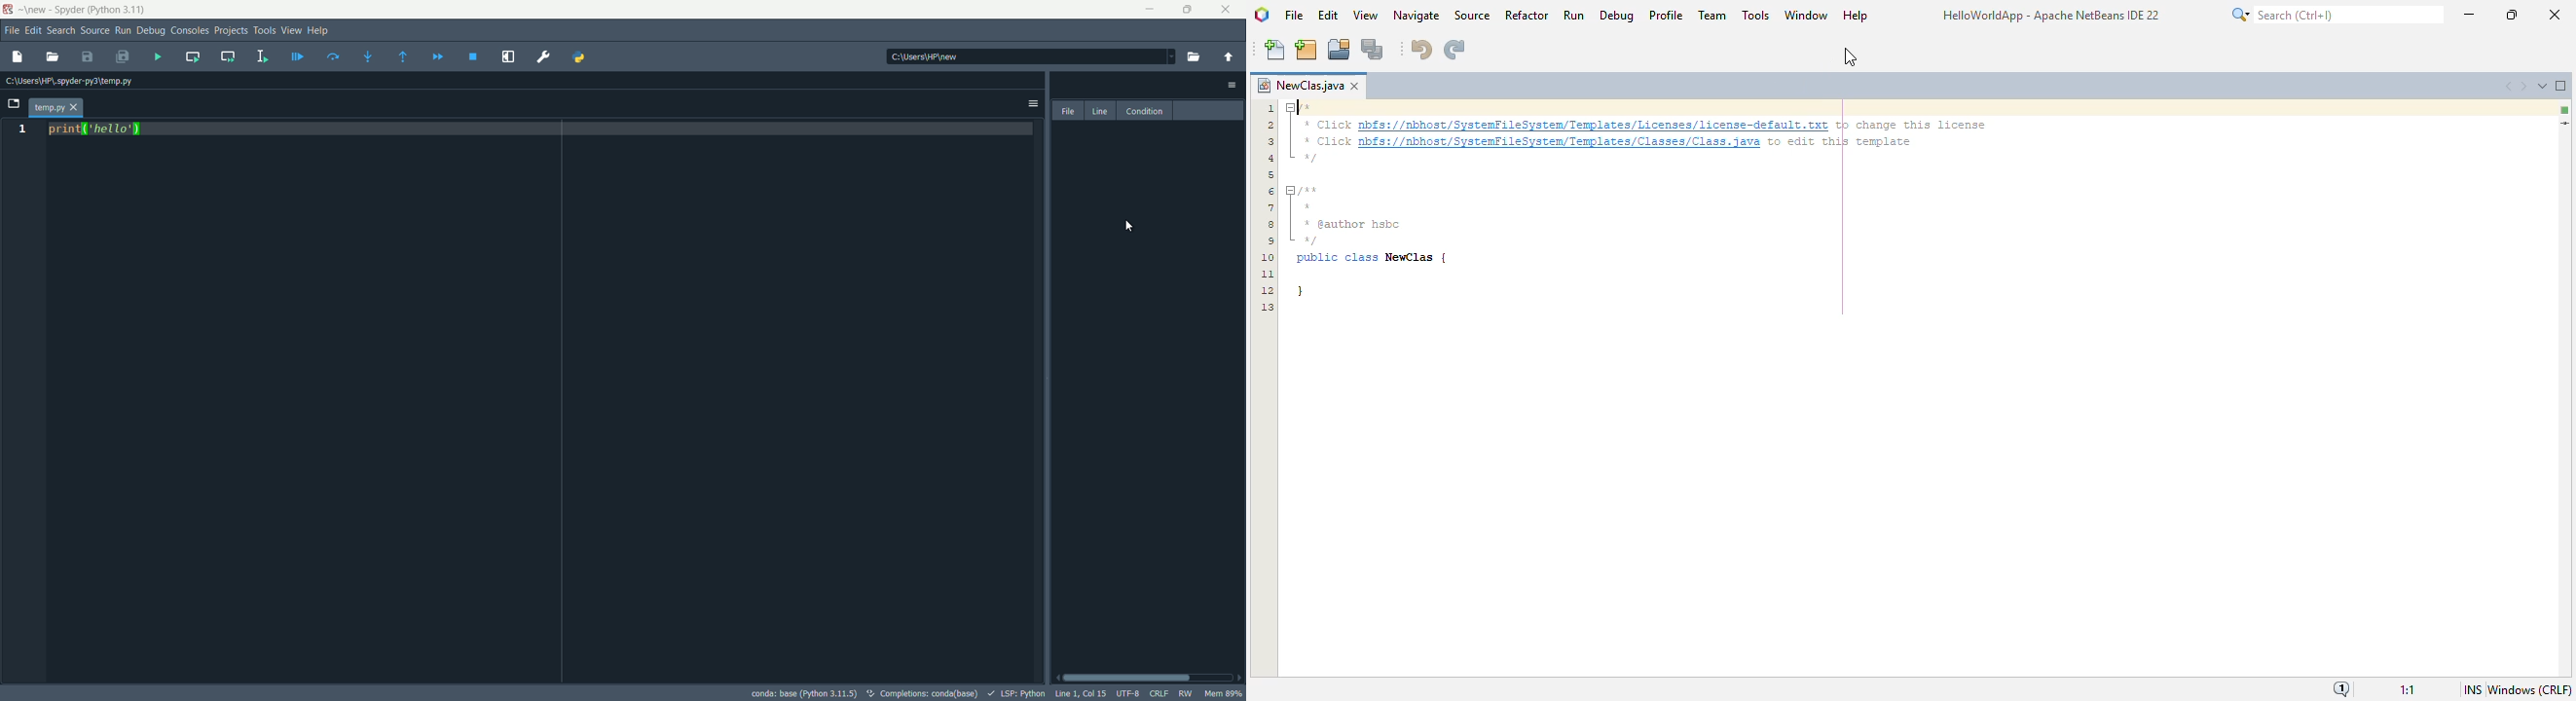 This screenshot has height=728, width=2576. I want to click on view menu, so click(290, 31).